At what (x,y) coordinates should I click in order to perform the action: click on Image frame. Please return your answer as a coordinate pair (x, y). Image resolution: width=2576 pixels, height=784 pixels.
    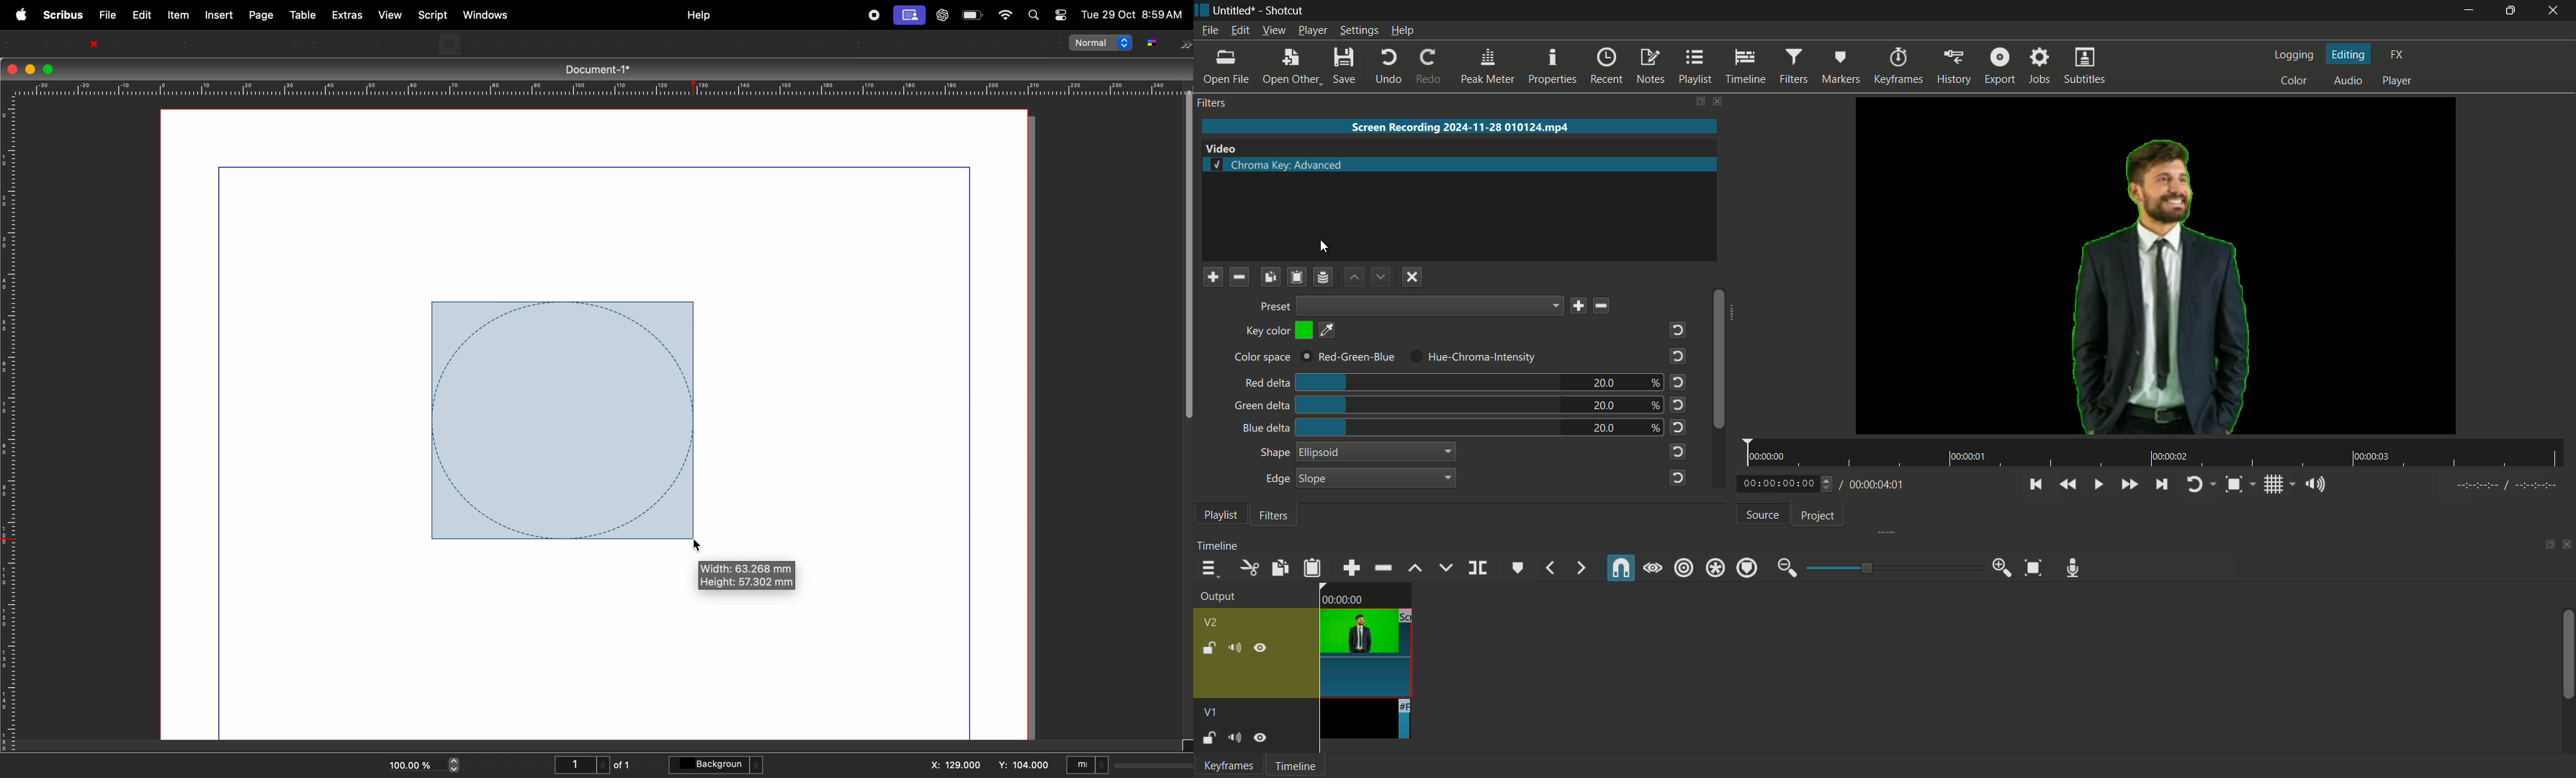
    Looking at the image, I should click on (375, 42).